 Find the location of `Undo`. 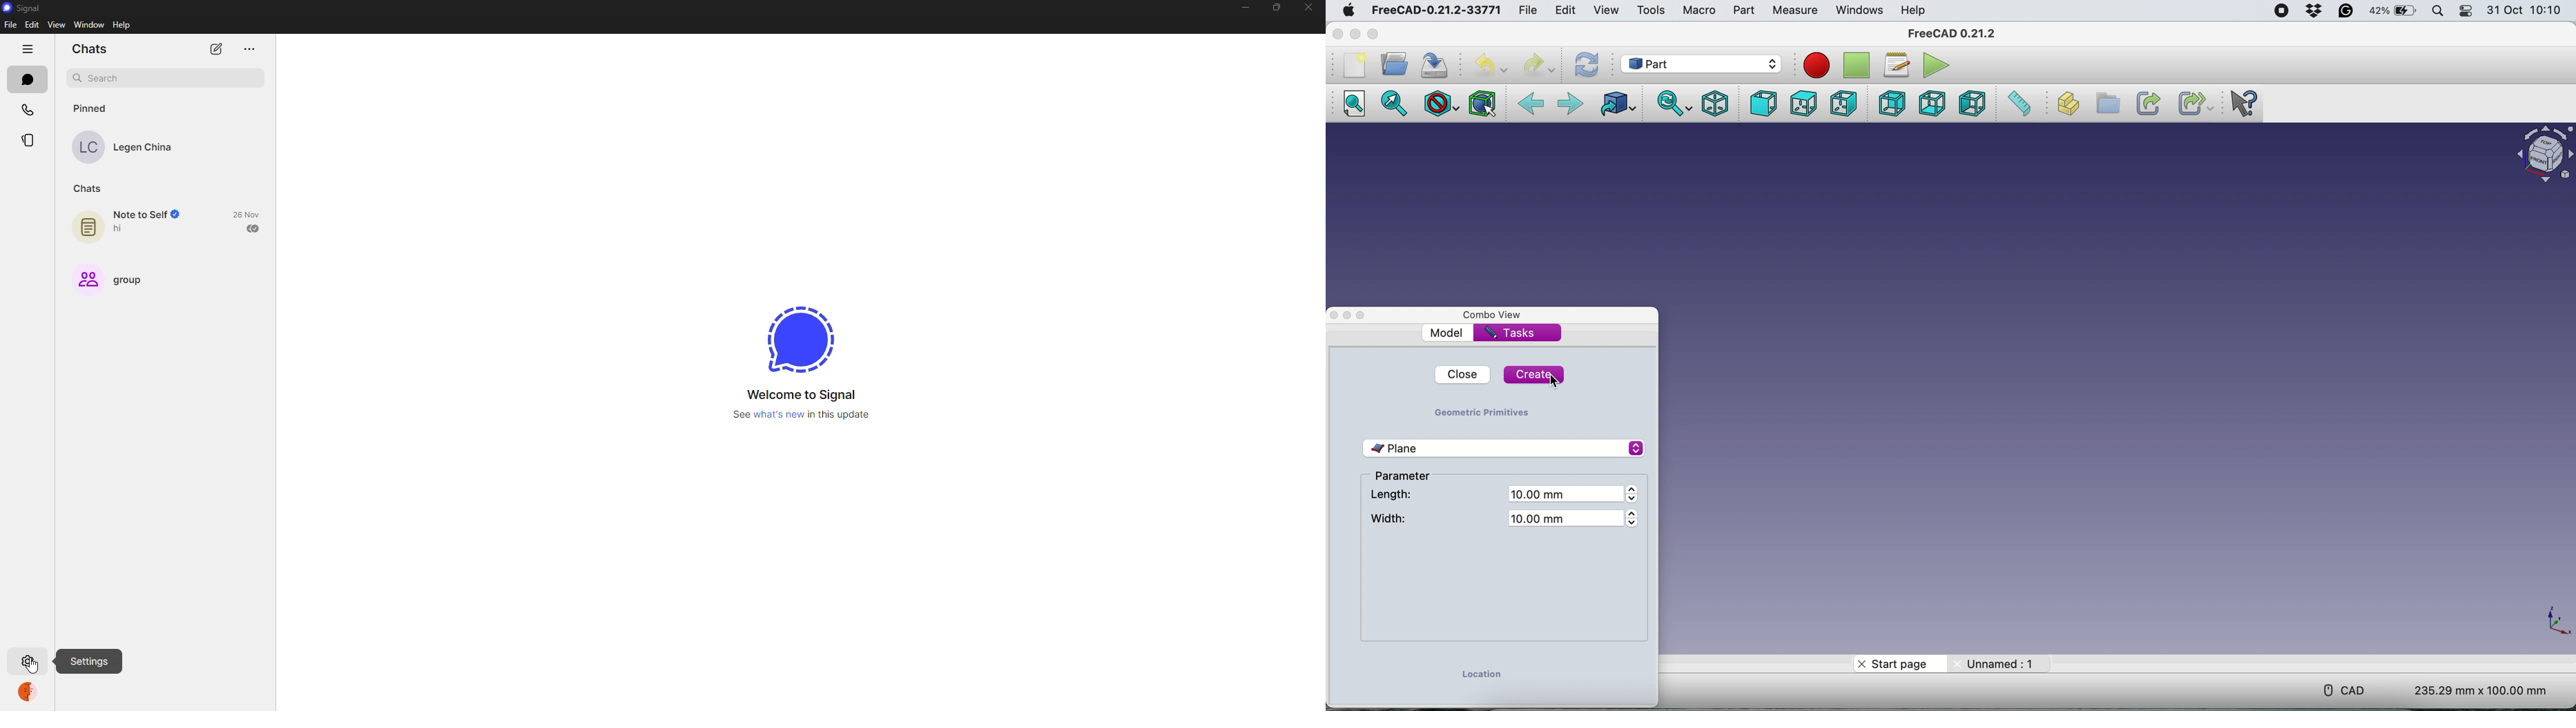

Undo is located at coordinates (1490, 66).